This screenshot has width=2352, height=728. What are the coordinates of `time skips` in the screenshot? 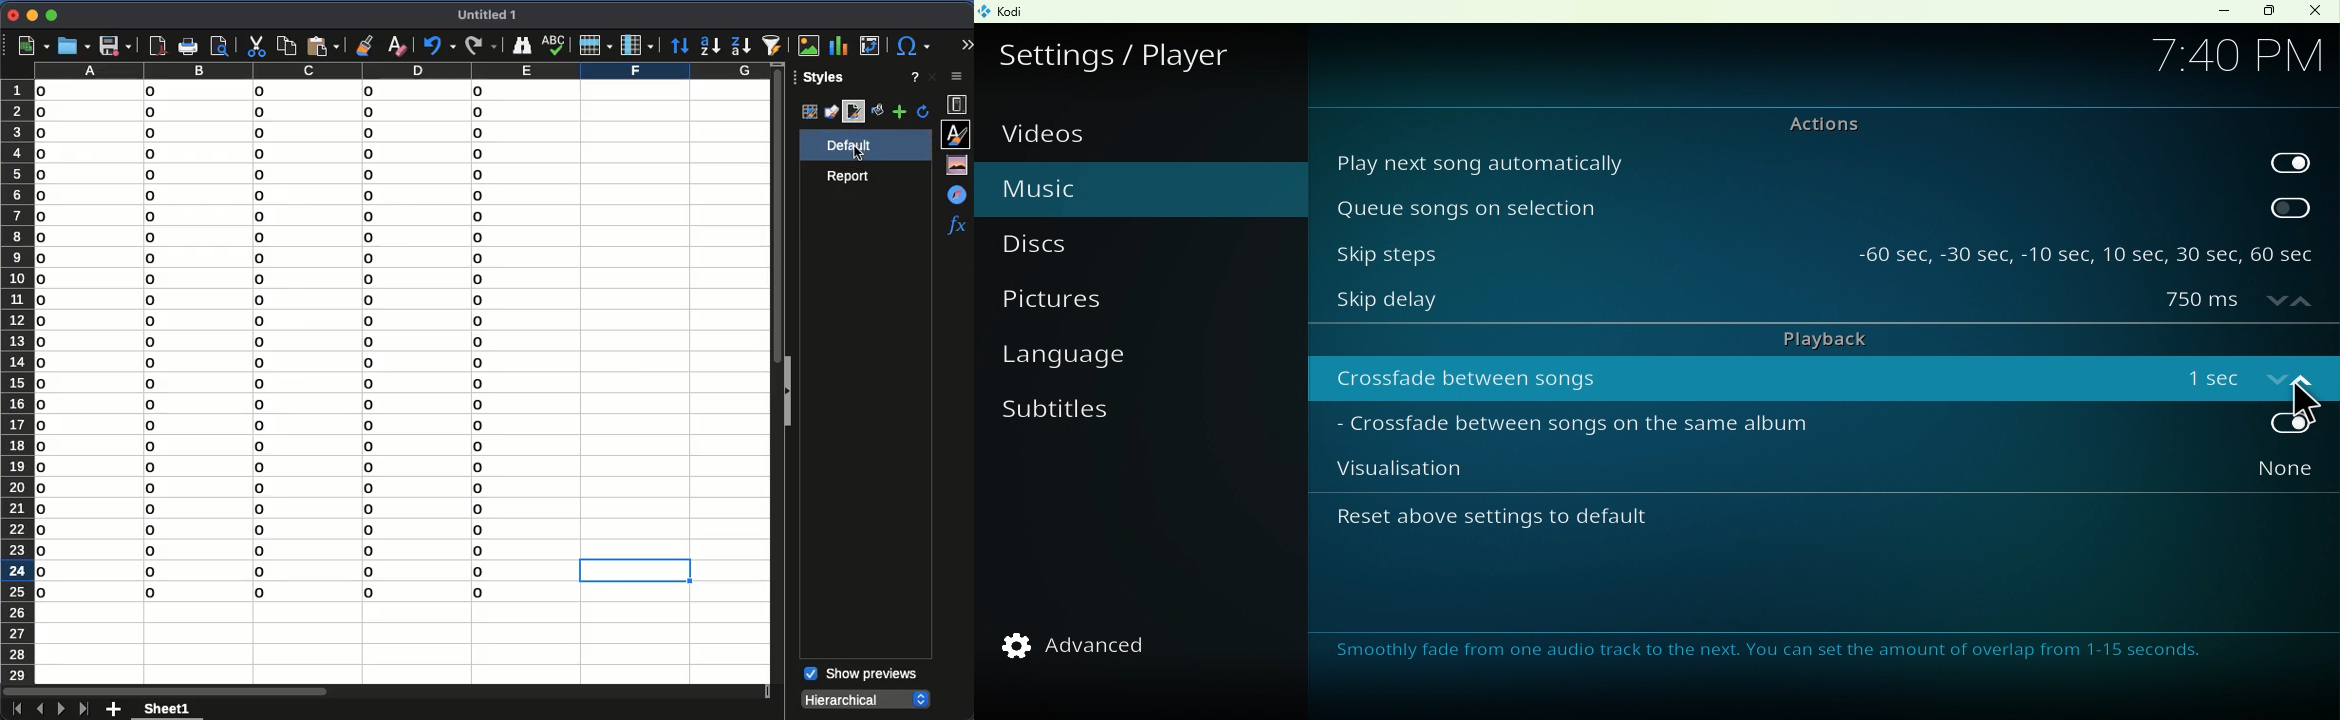 It's located at (2086, 248).